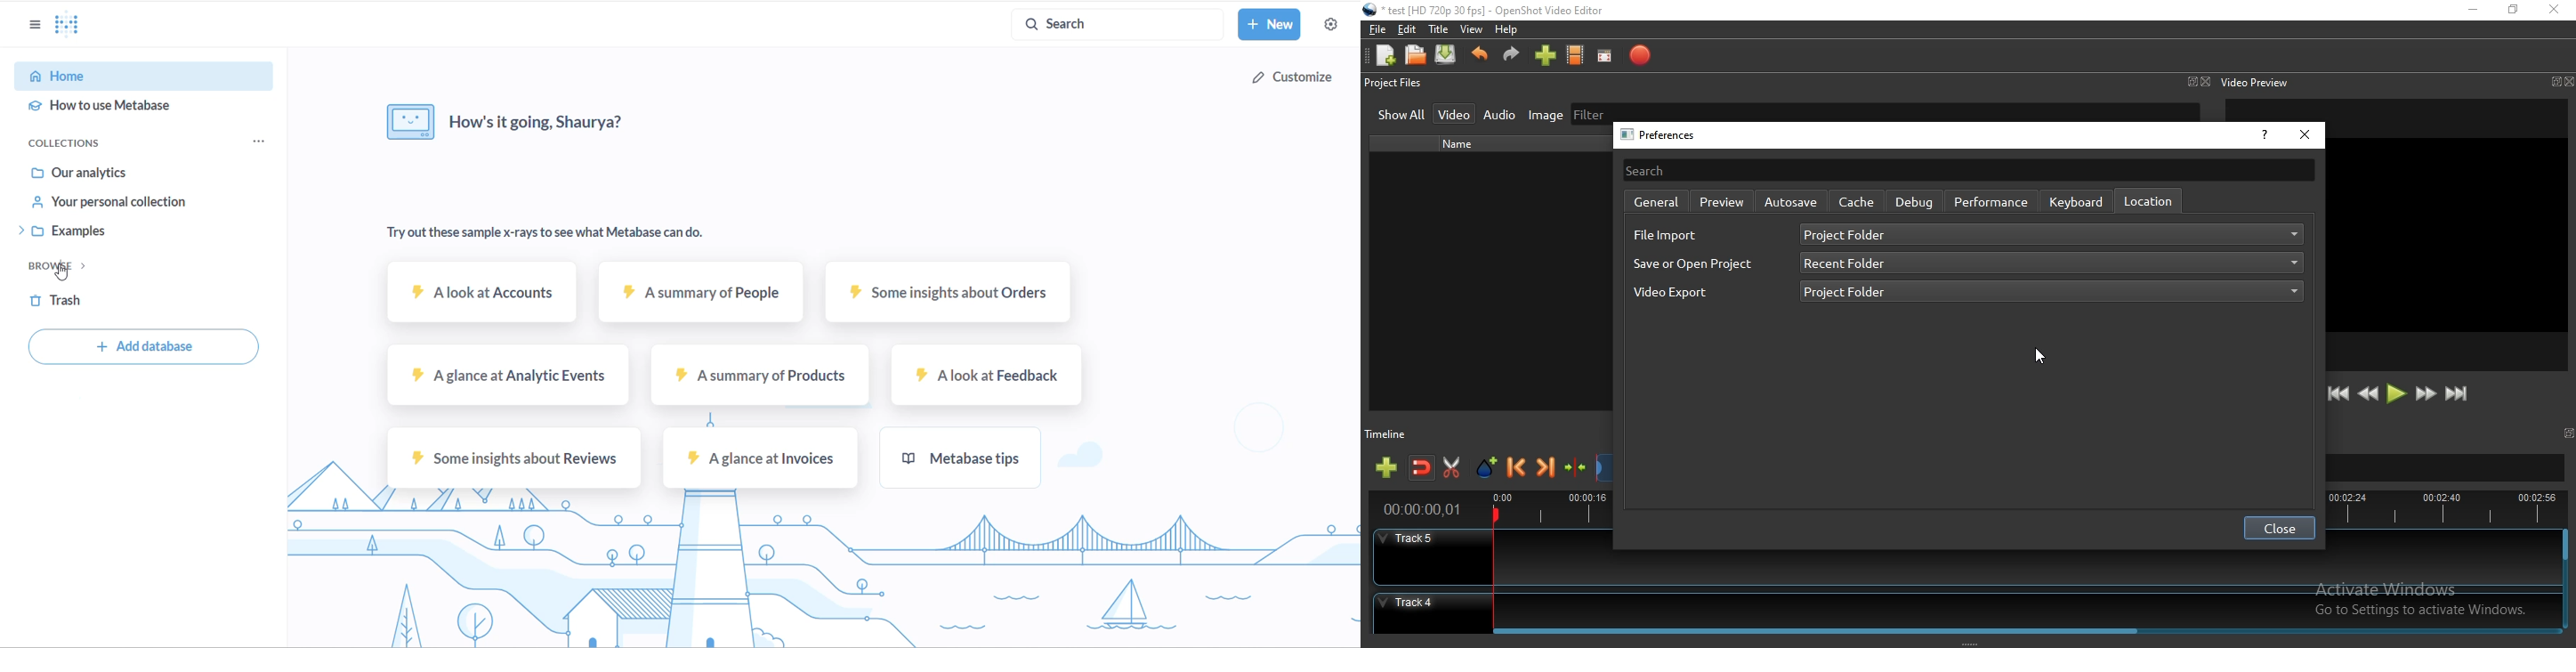  What do you see at coordinates (1418, 511) in the screenshot?
I see `time` at bounding box center [1418, 511].